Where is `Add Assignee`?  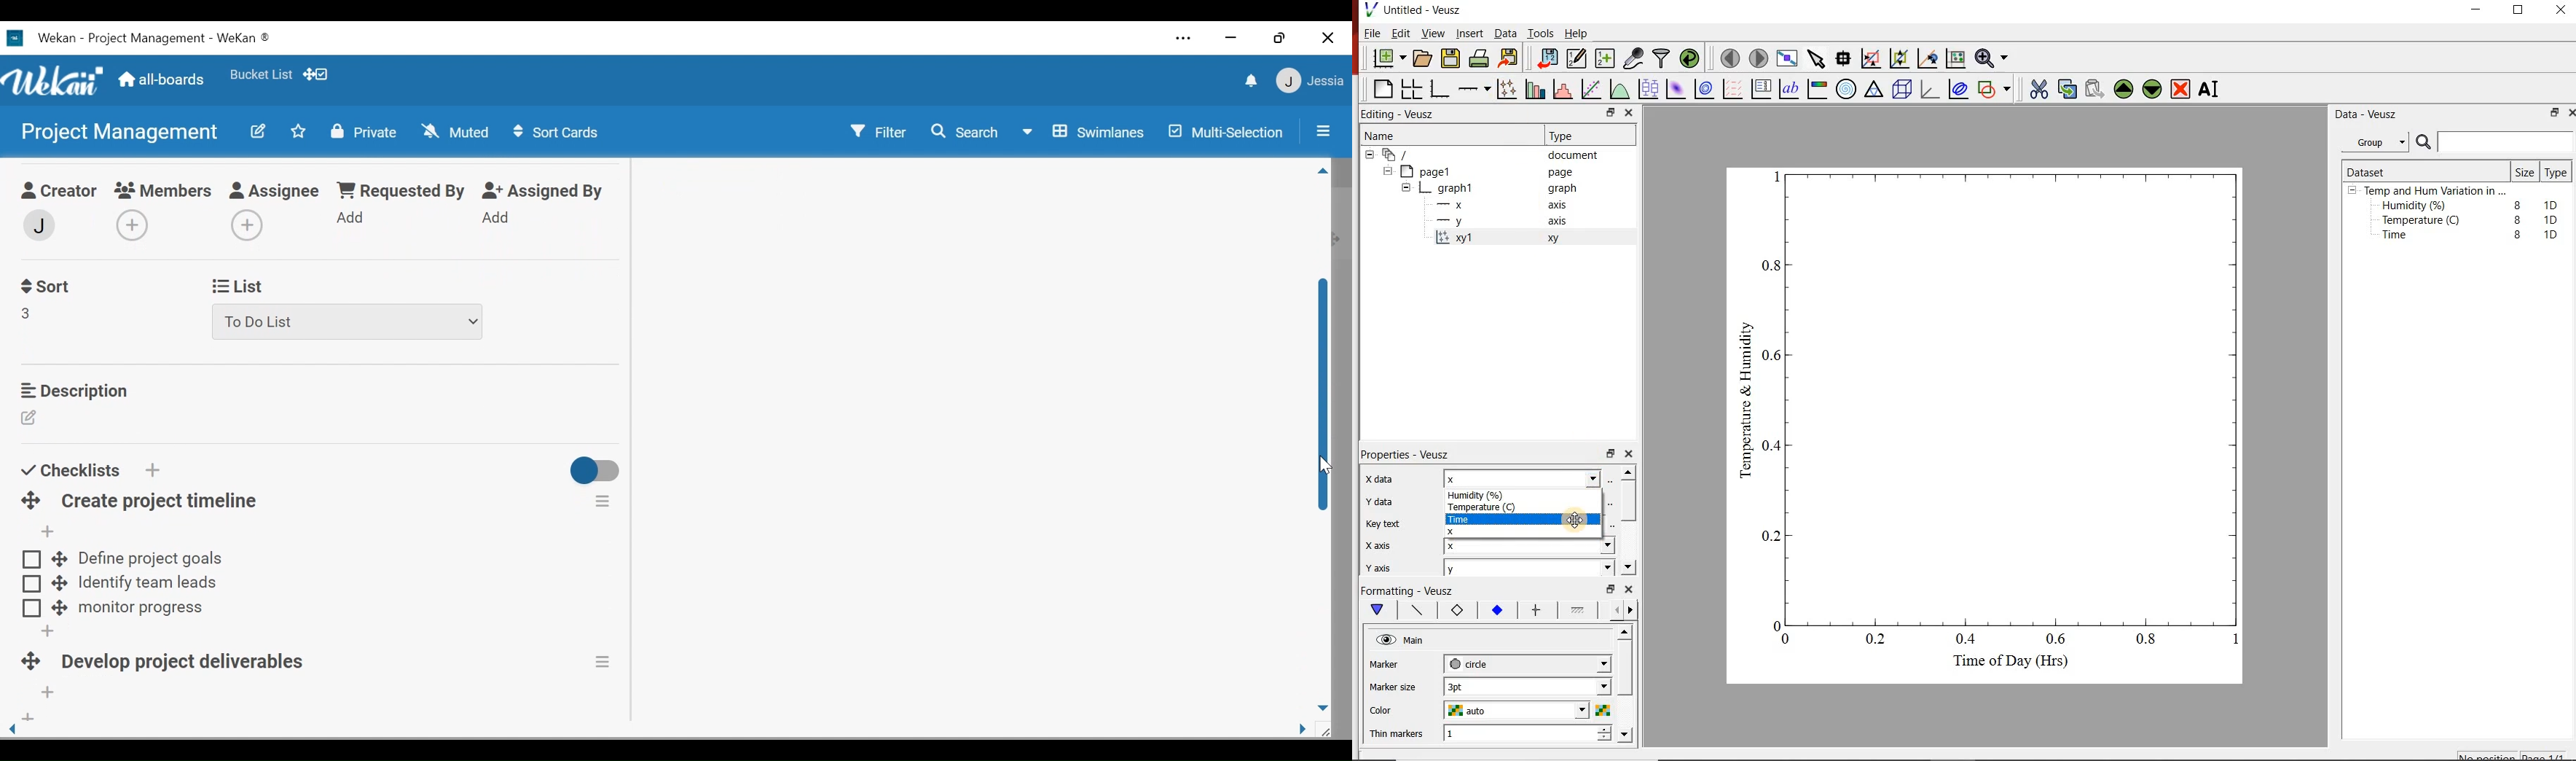
Add Assignee is located at coordinates (244, 226).